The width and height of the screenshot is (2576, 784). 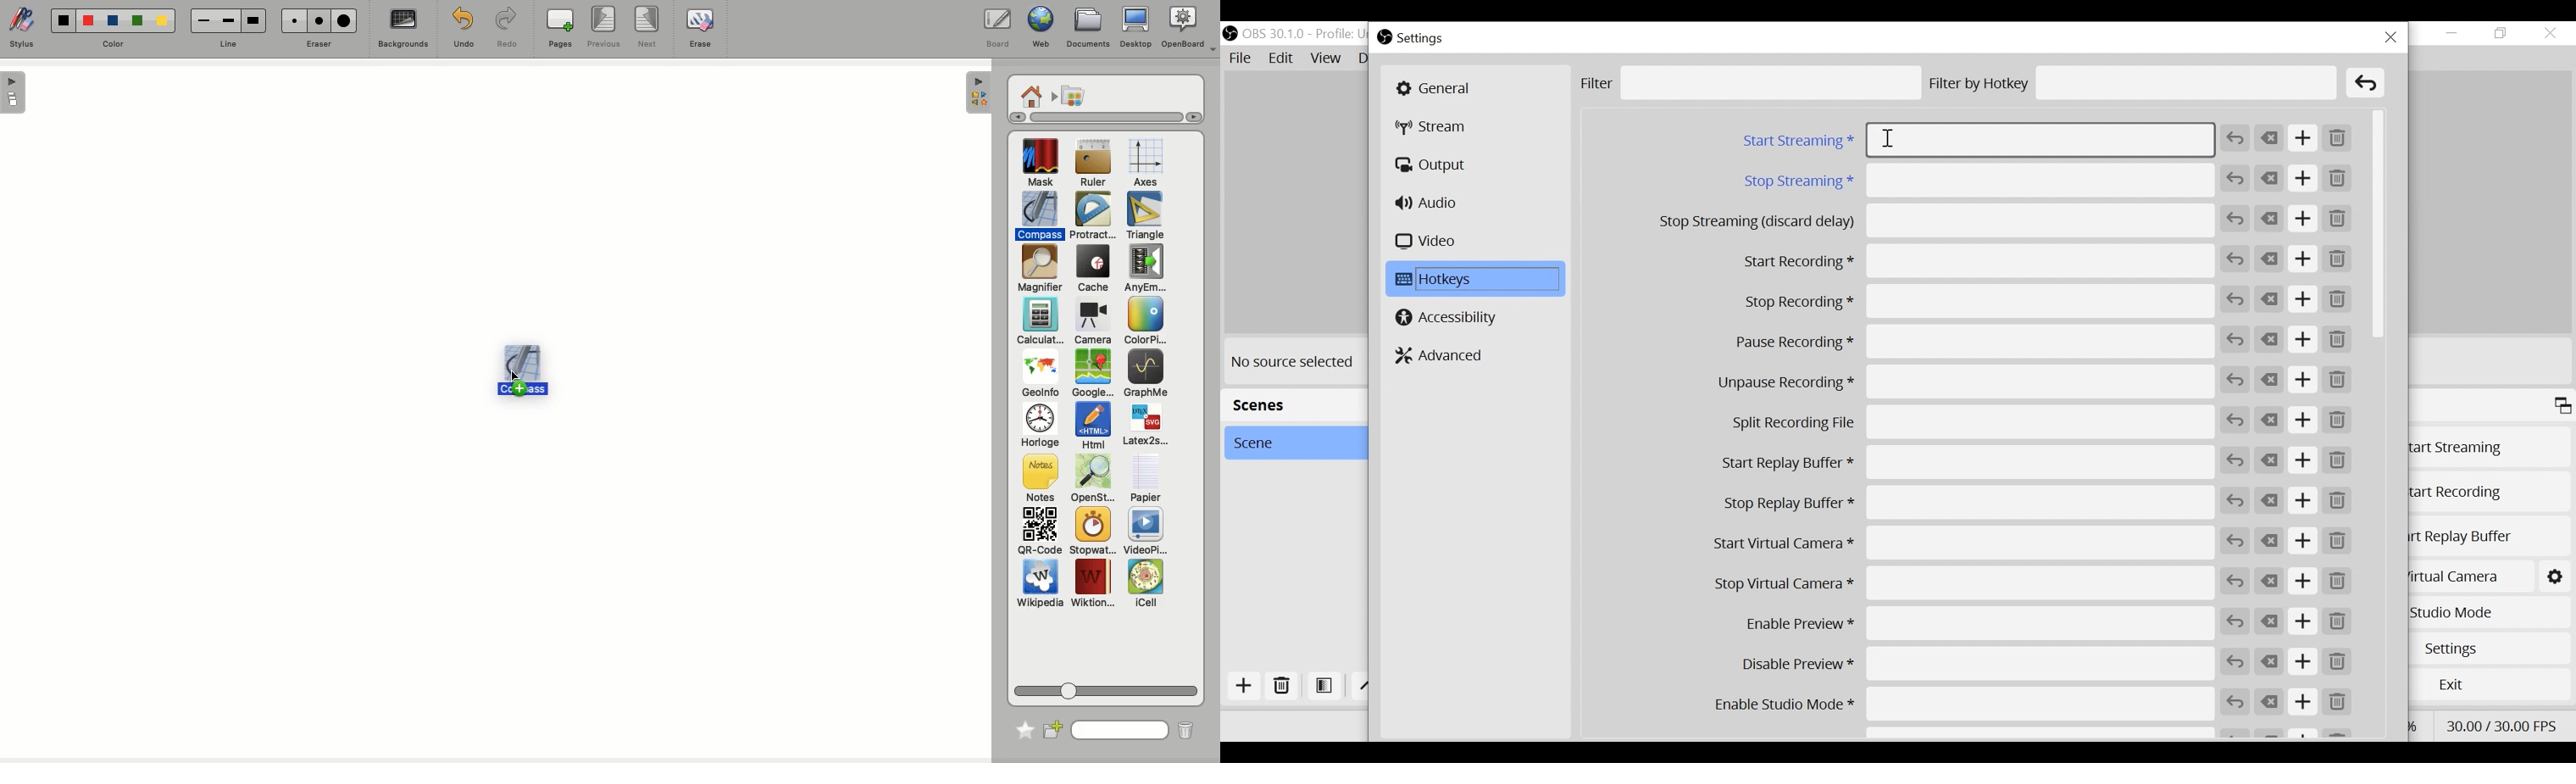 What do you see at coordinates (2338, 461) in the screenshot?
I see `Remove` at bounding box center [2338, 461].